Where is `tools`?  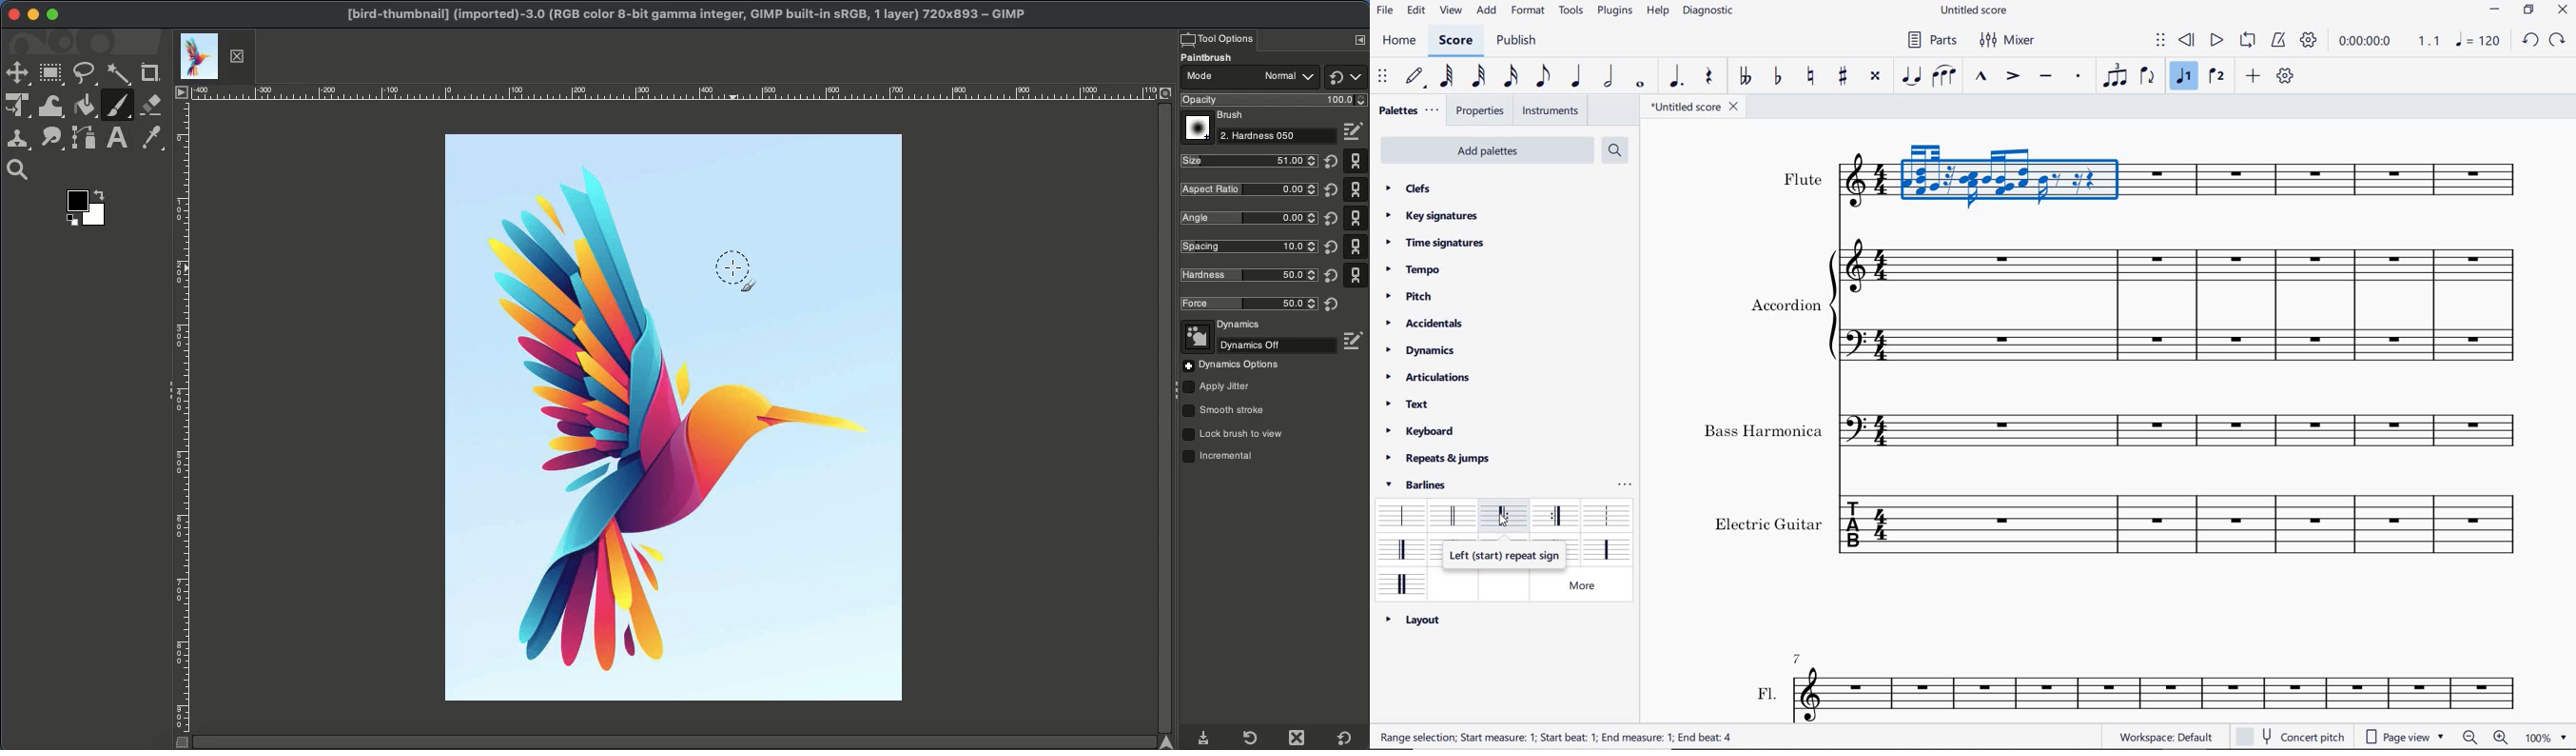
tools is located at coordinates (1571, 11).